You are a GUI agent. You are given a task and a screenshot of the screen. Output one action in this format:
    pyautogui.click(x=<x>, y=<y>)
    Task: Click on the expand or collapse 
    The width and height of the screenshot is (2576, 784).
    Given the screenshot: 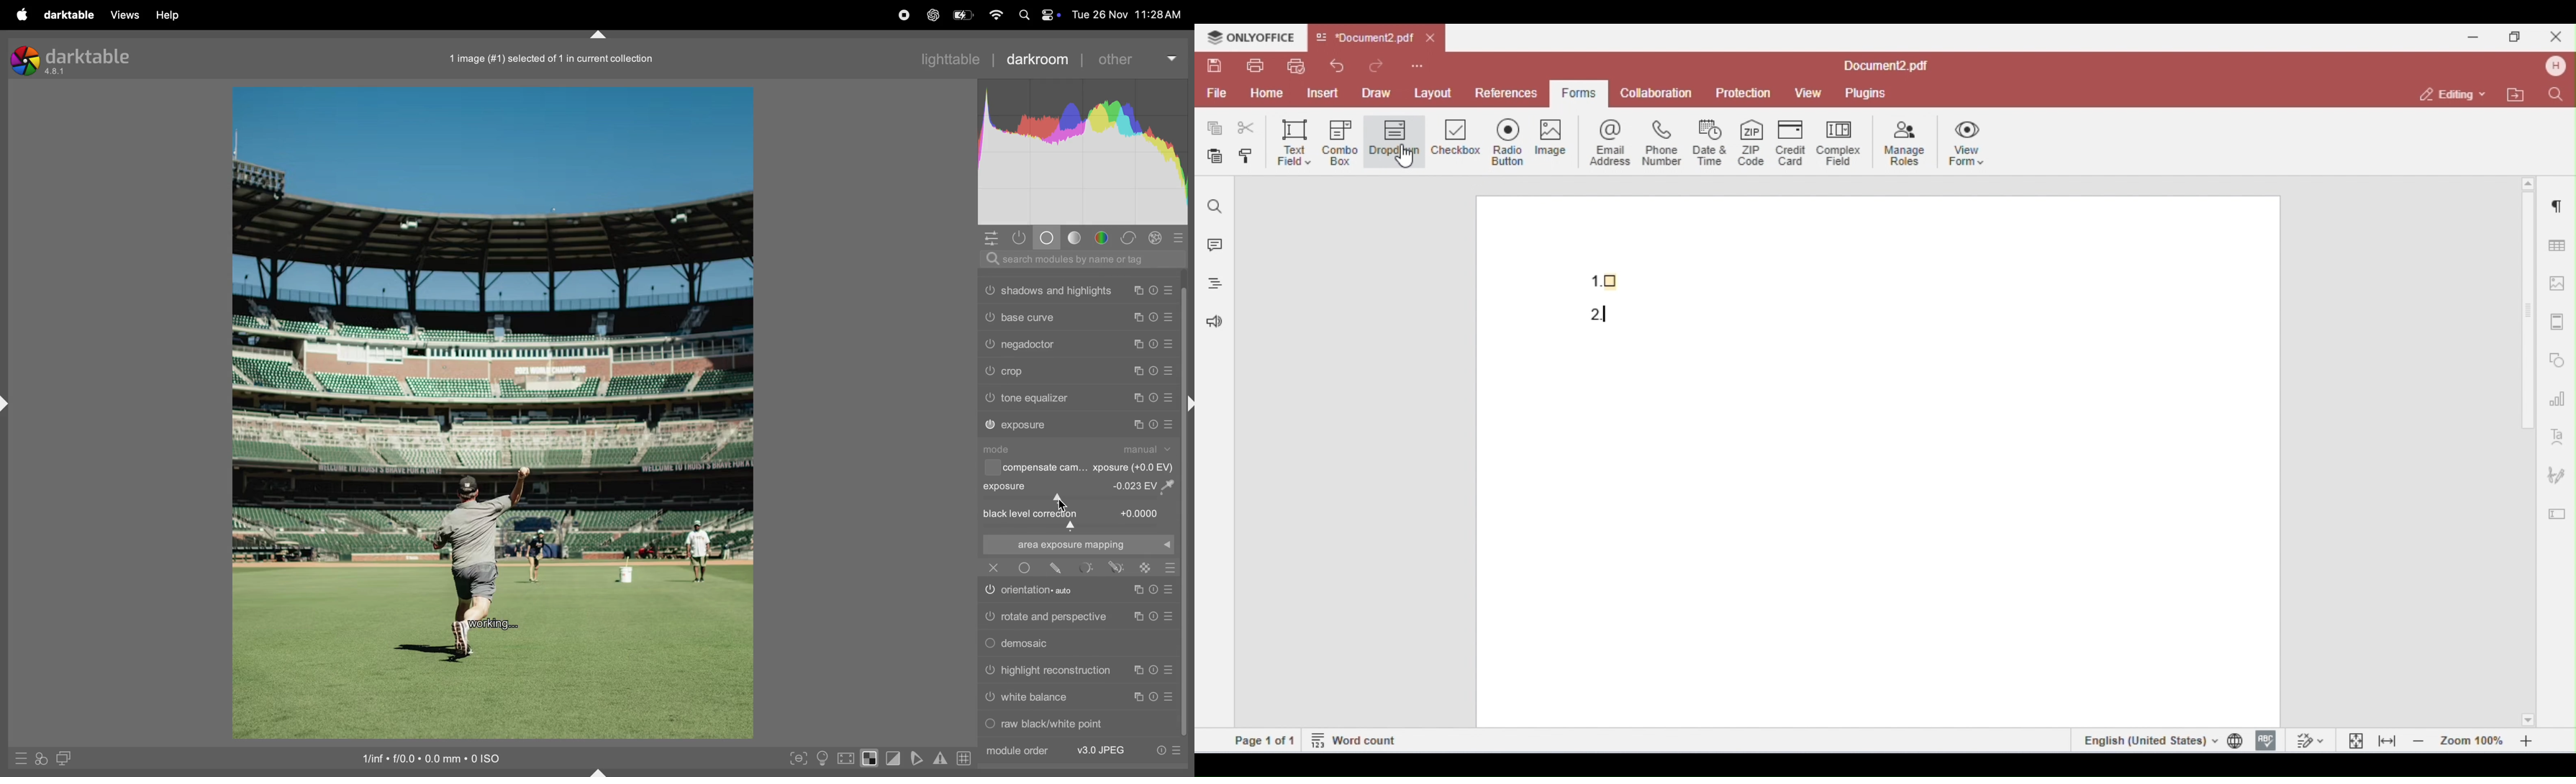 What is the action you would take?
    pyautogui.click(x=7, y=405)
    